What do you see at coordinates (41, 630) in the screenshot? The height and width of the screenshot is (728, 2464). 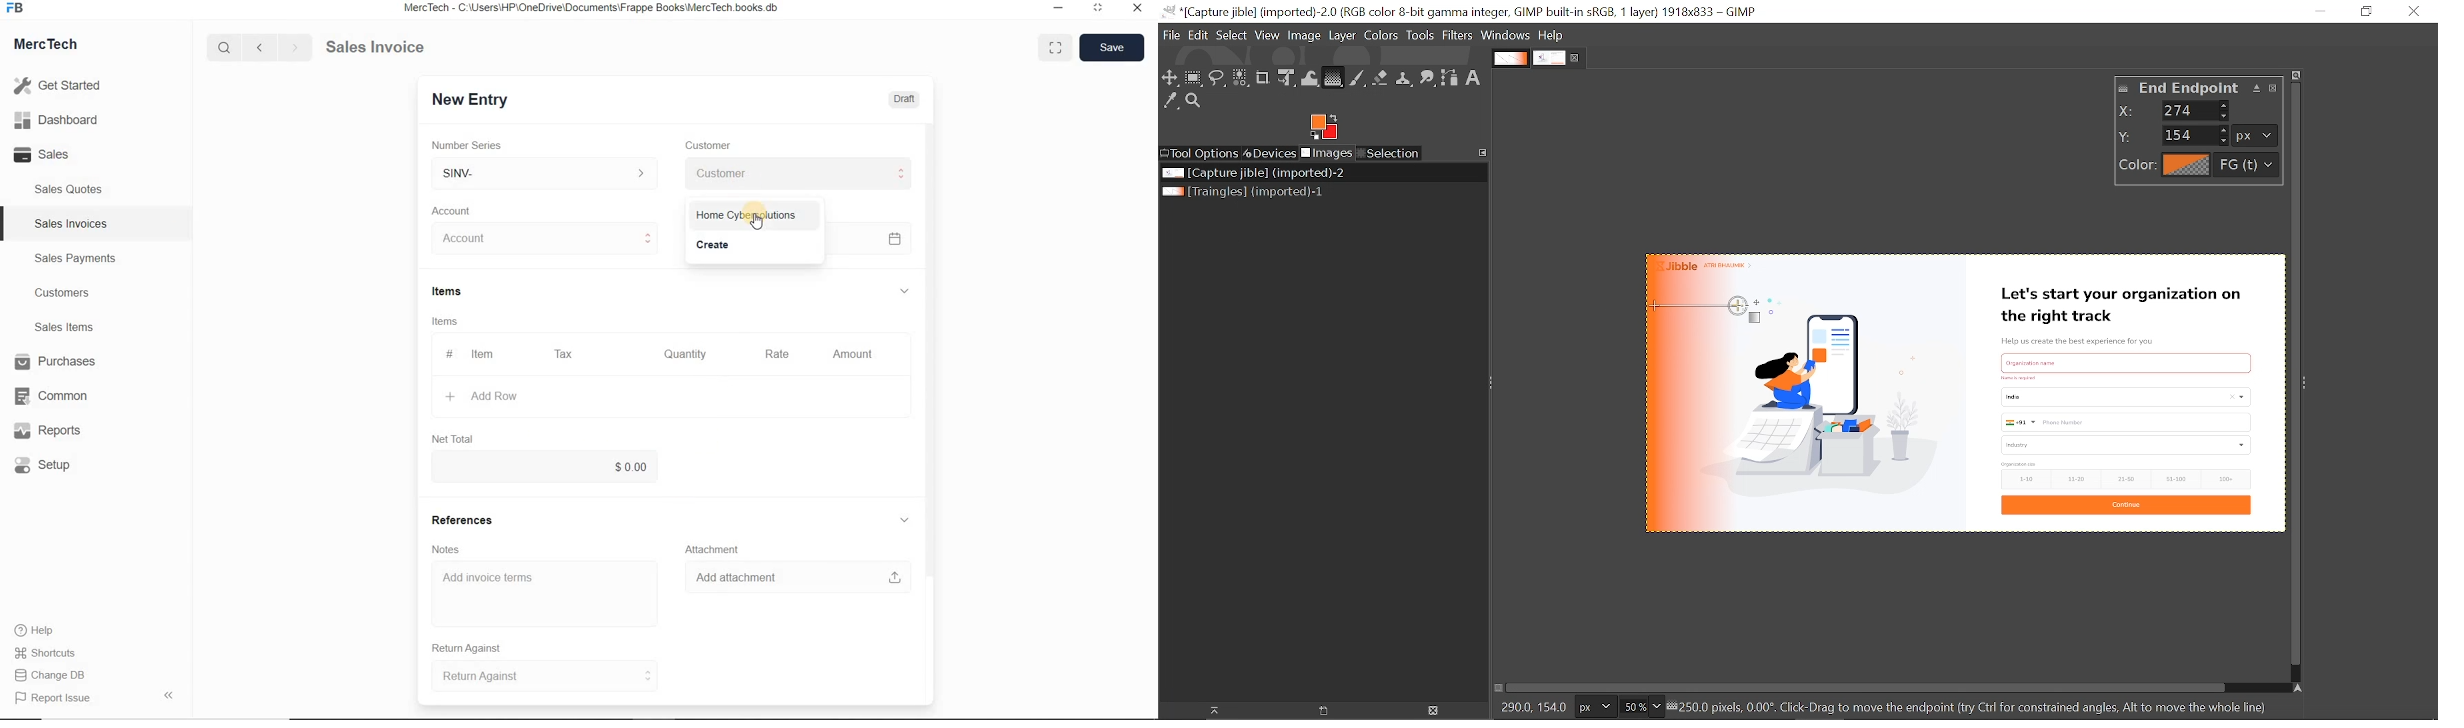 I see `Help` at bounding box center [41, 630].